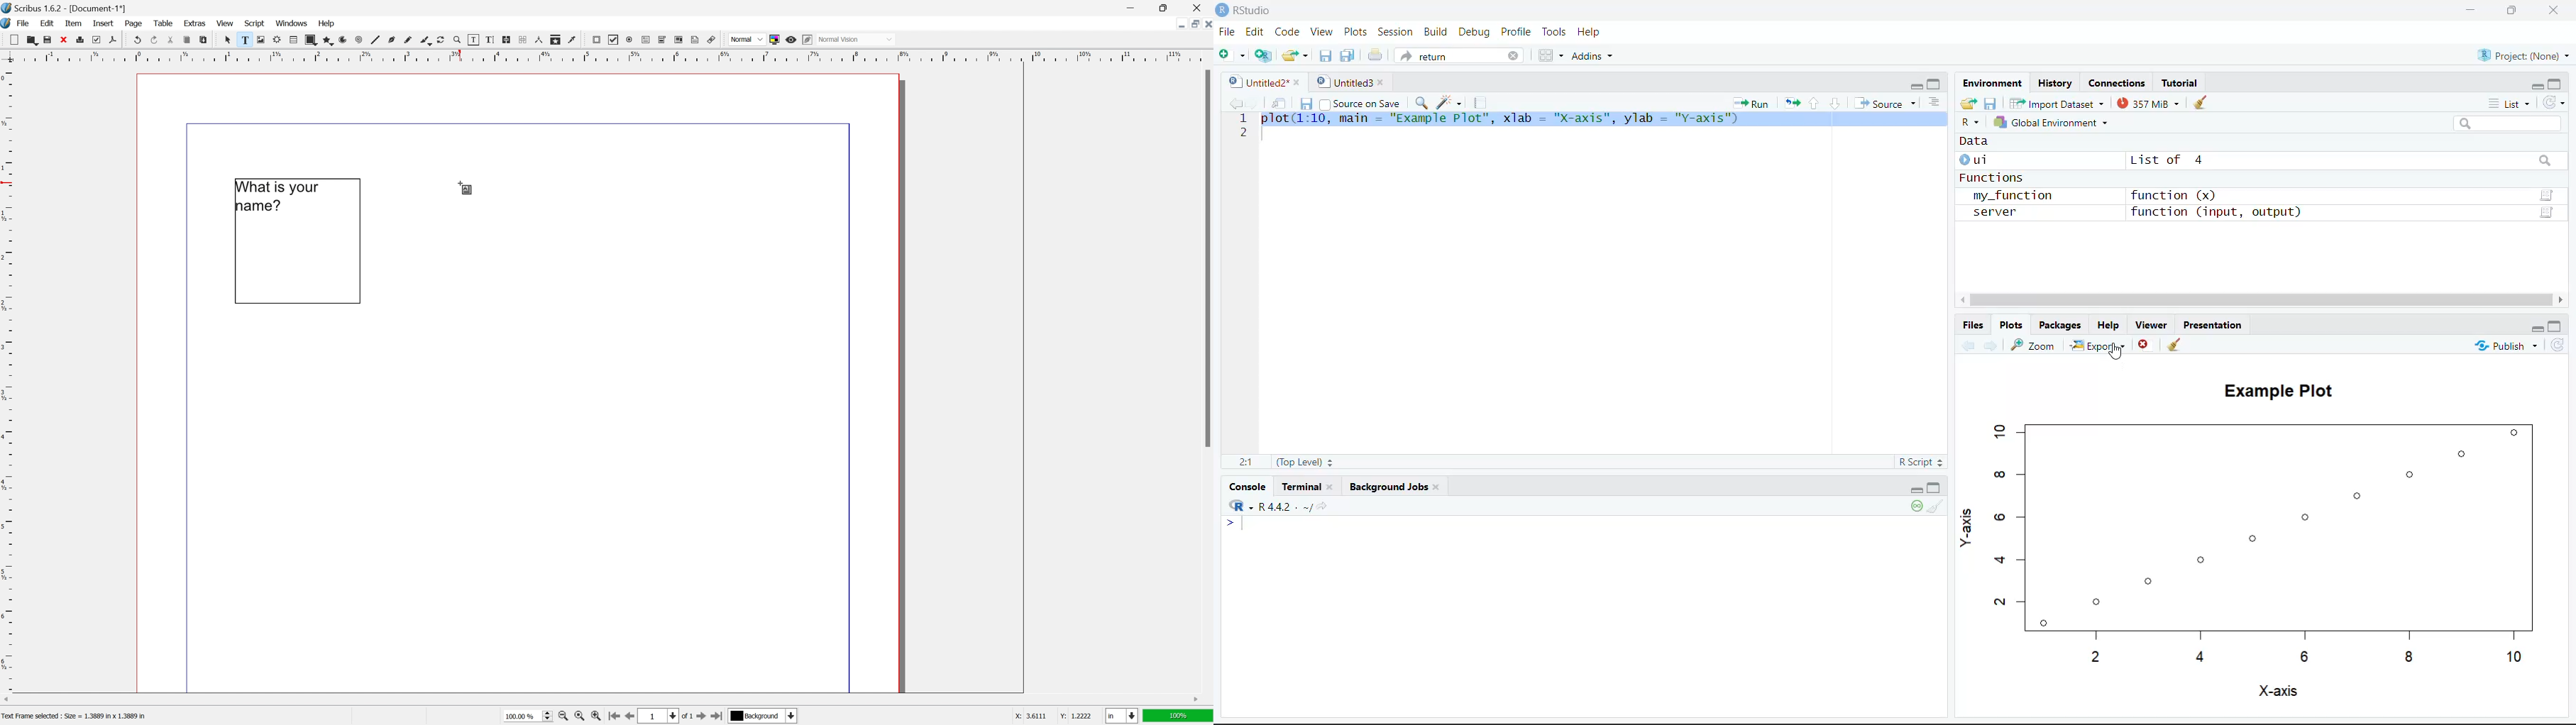 The height and width of the screenshot is (728, 2576). I want to click on save, so click(47, 40).